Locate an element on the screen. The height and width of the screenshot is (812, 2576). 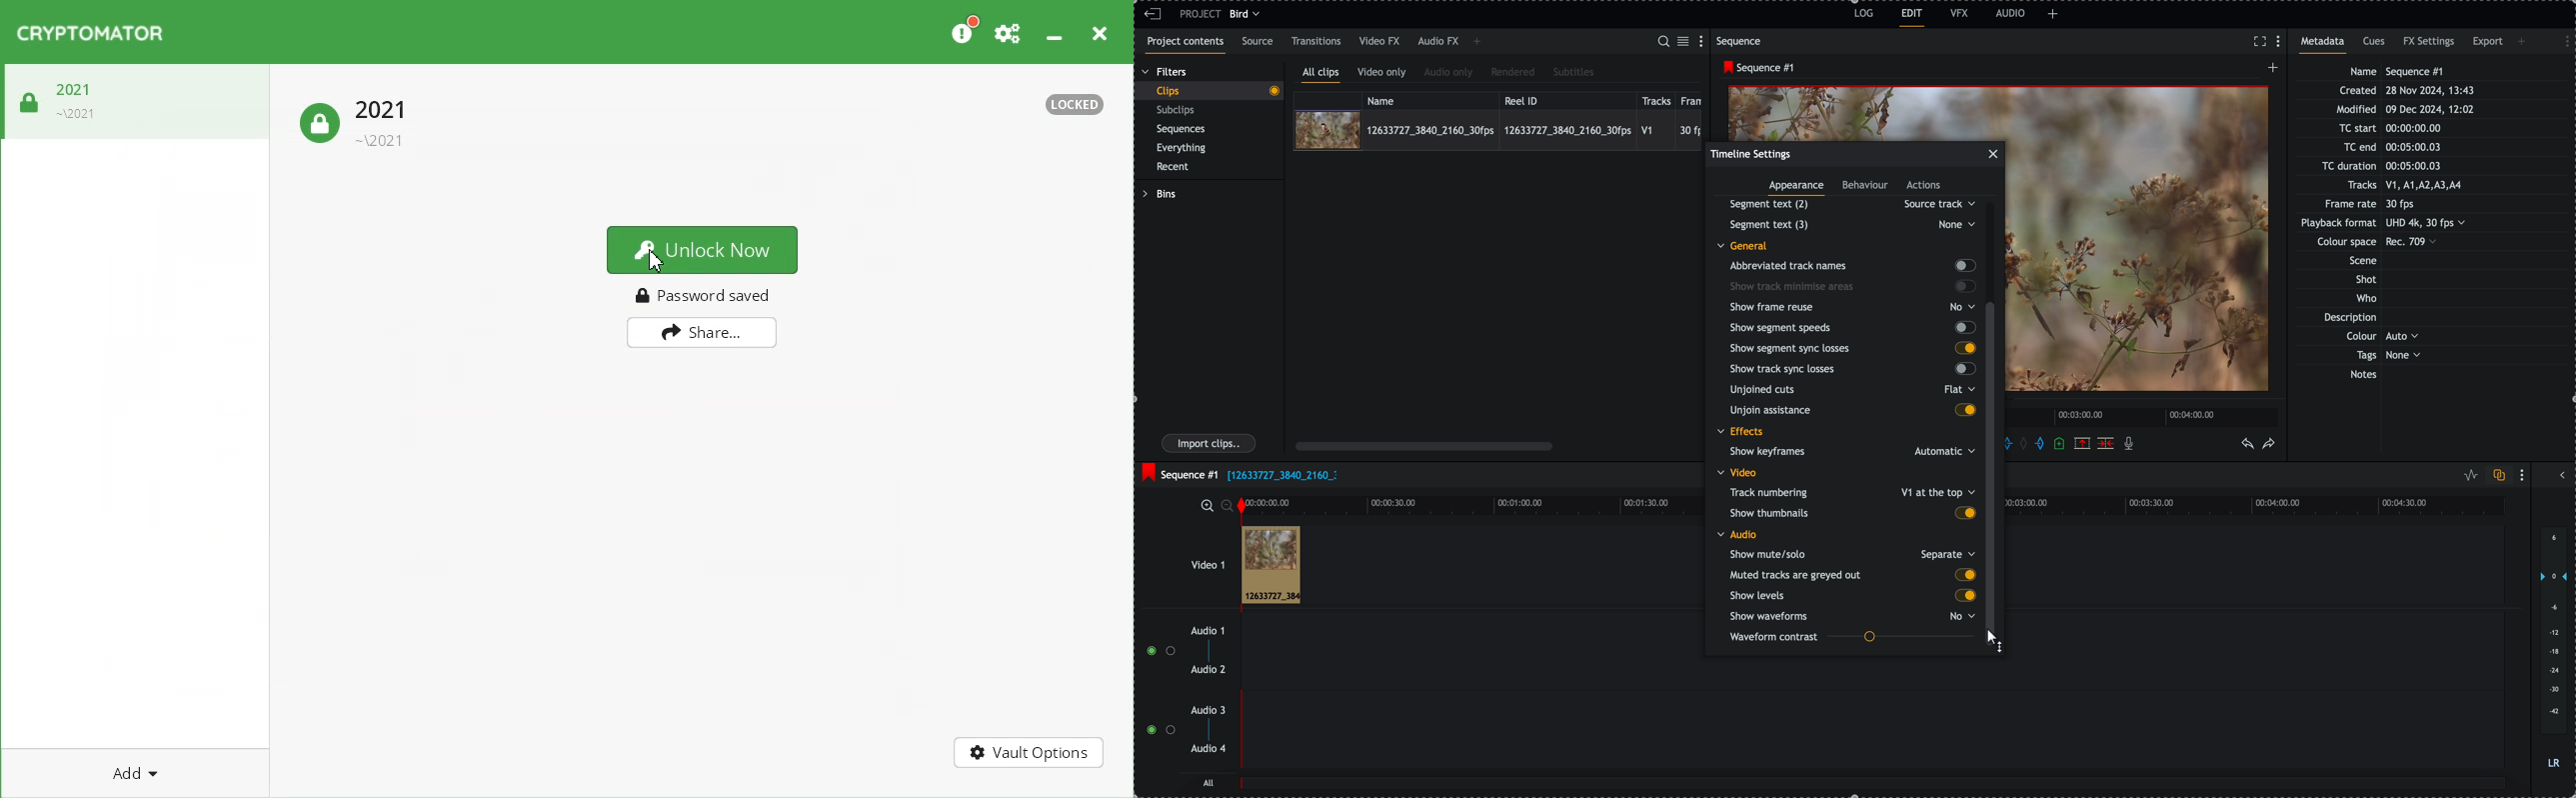
toggle audio levels editing is located at coordinates (2468, 475).